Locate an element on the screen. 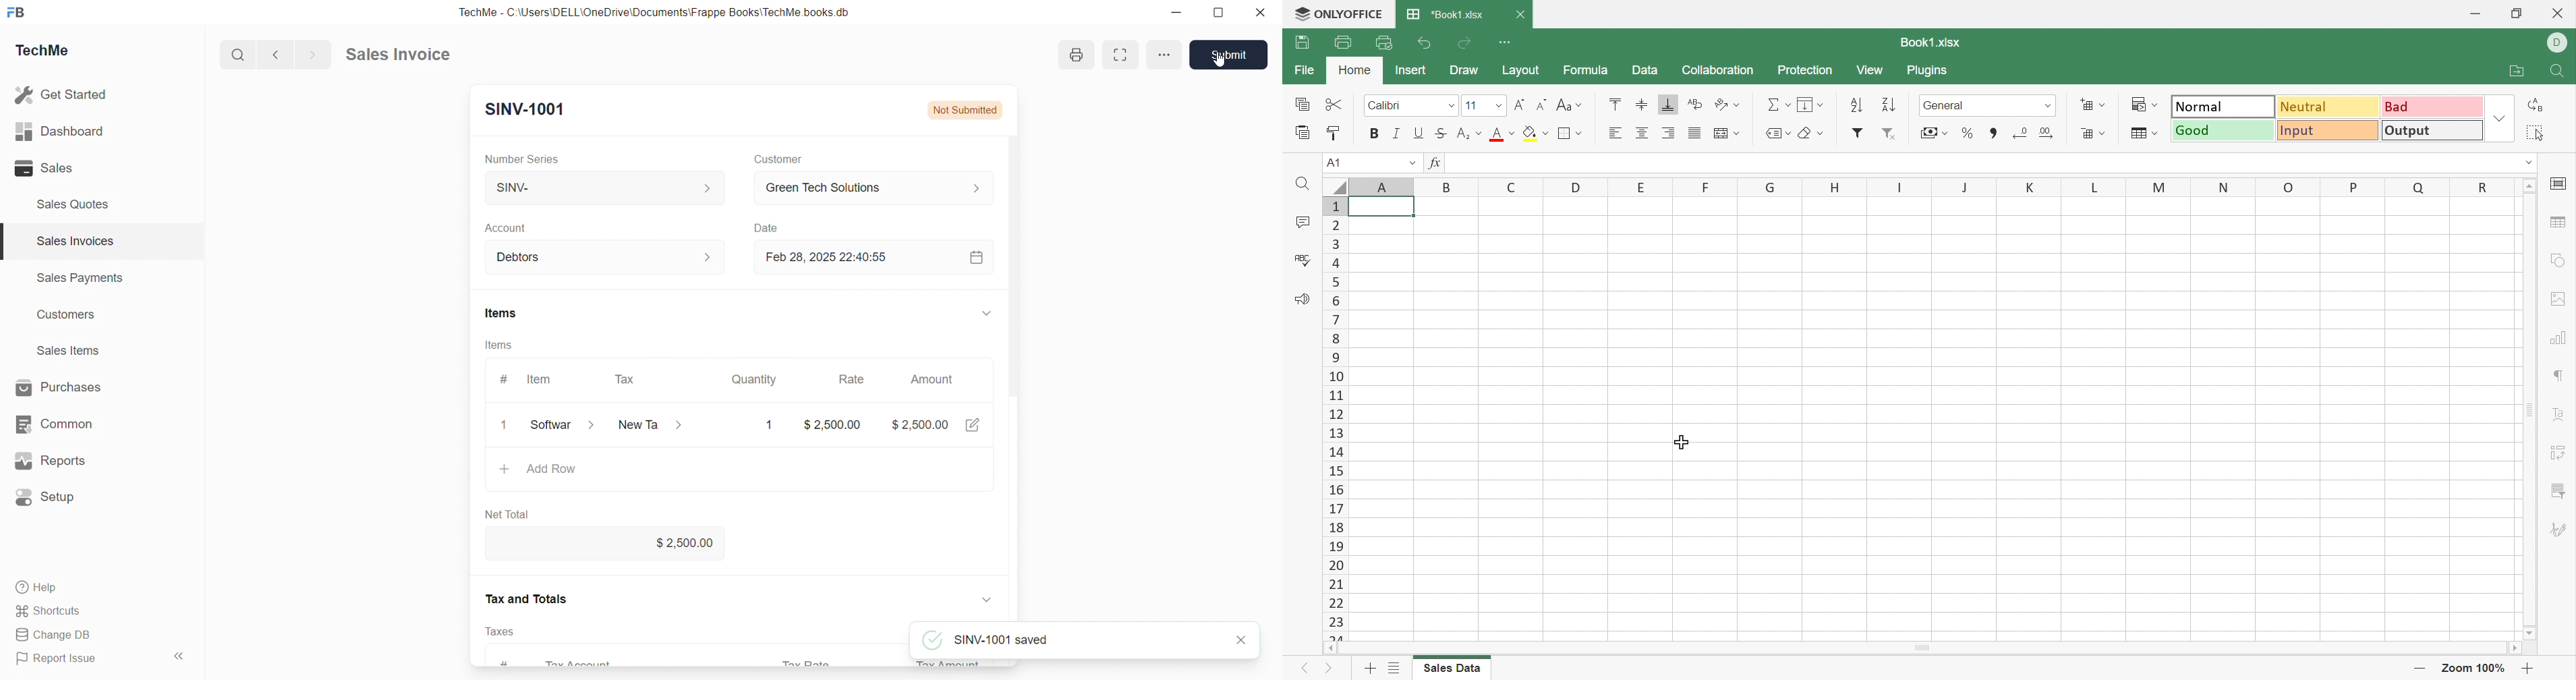 The width and height of the screenshot is (2576, 700). 1 is located at coordinates (769, 425).